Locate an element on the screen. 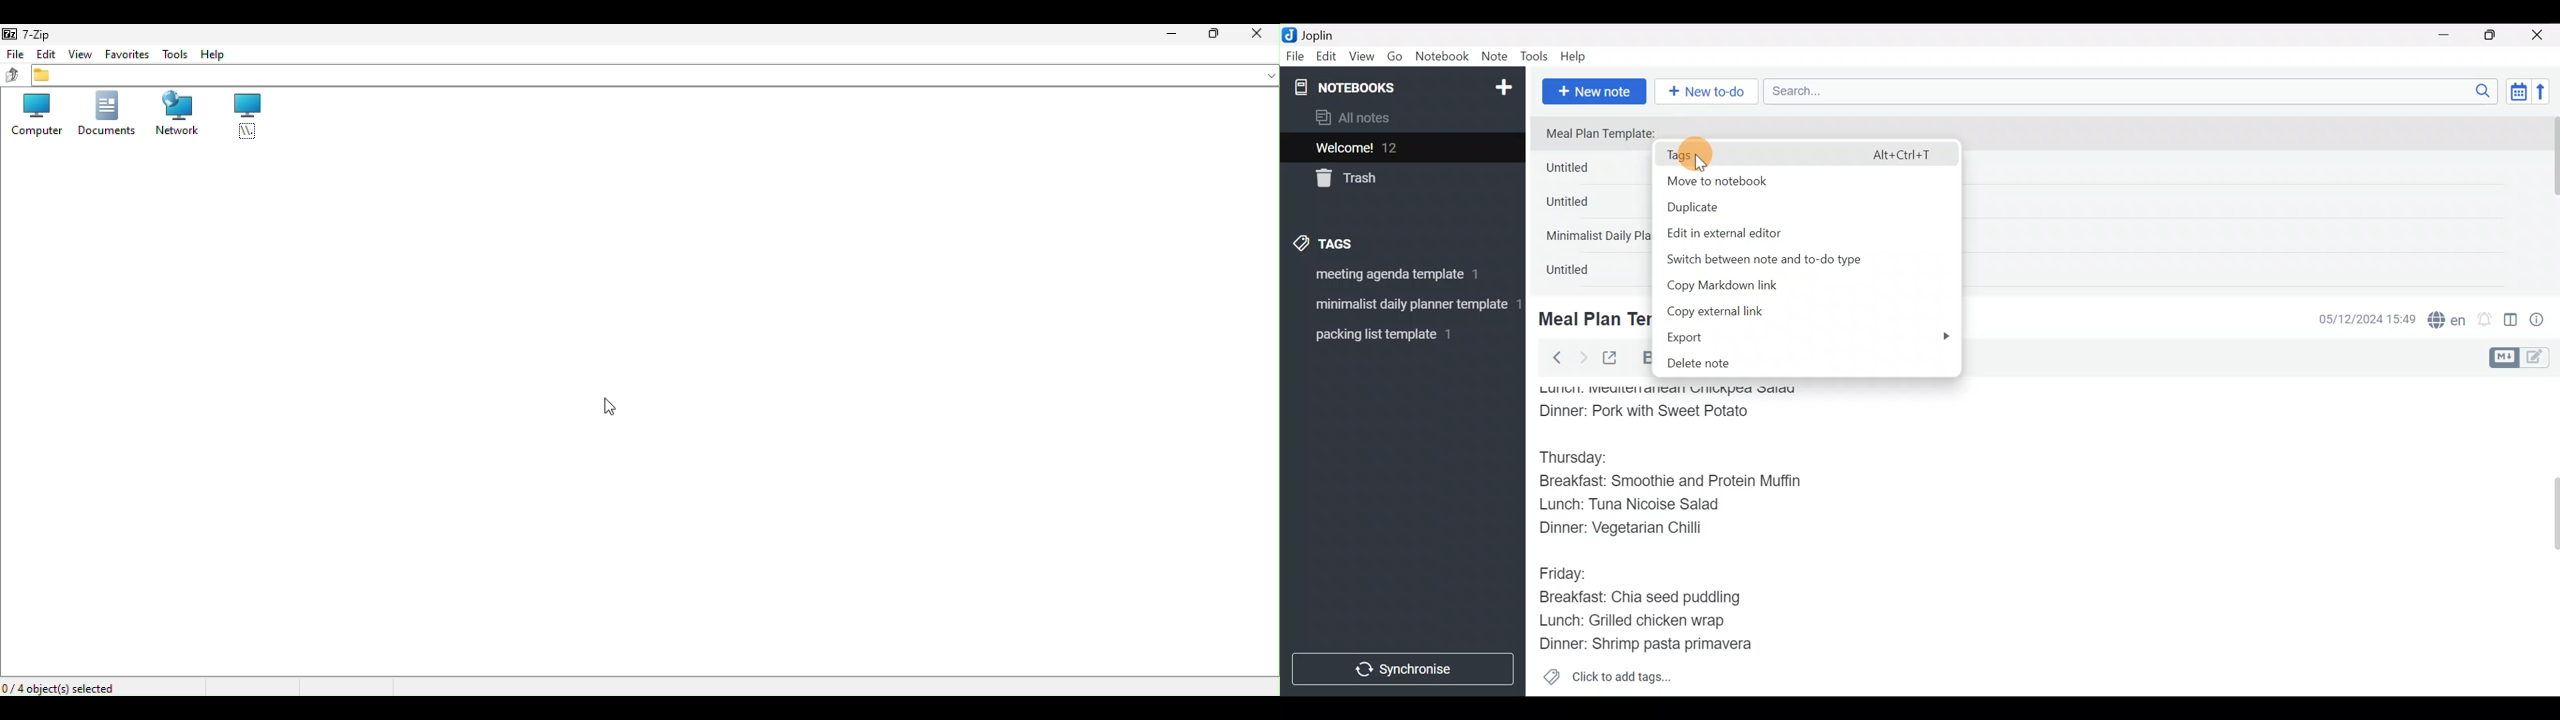  Dinner: Vegetarian Chilli is located at coordinates (1633, 531).